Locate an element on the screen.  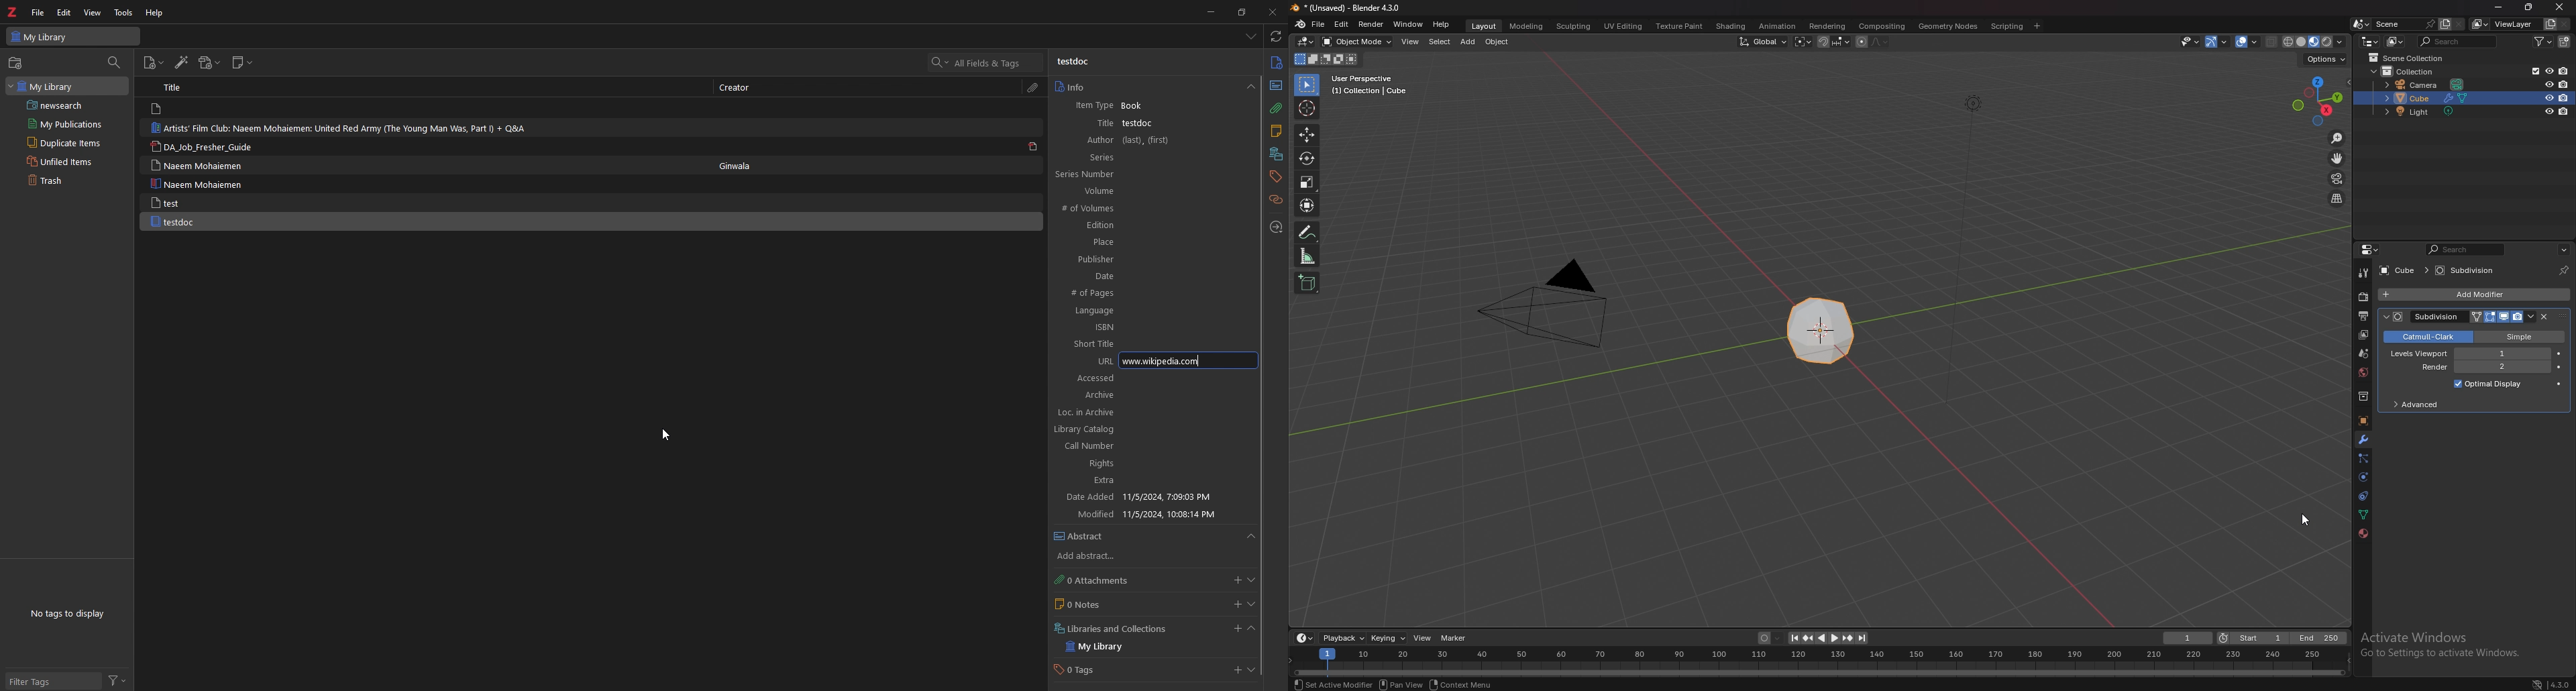
trash is located at coordinates (61, 180).